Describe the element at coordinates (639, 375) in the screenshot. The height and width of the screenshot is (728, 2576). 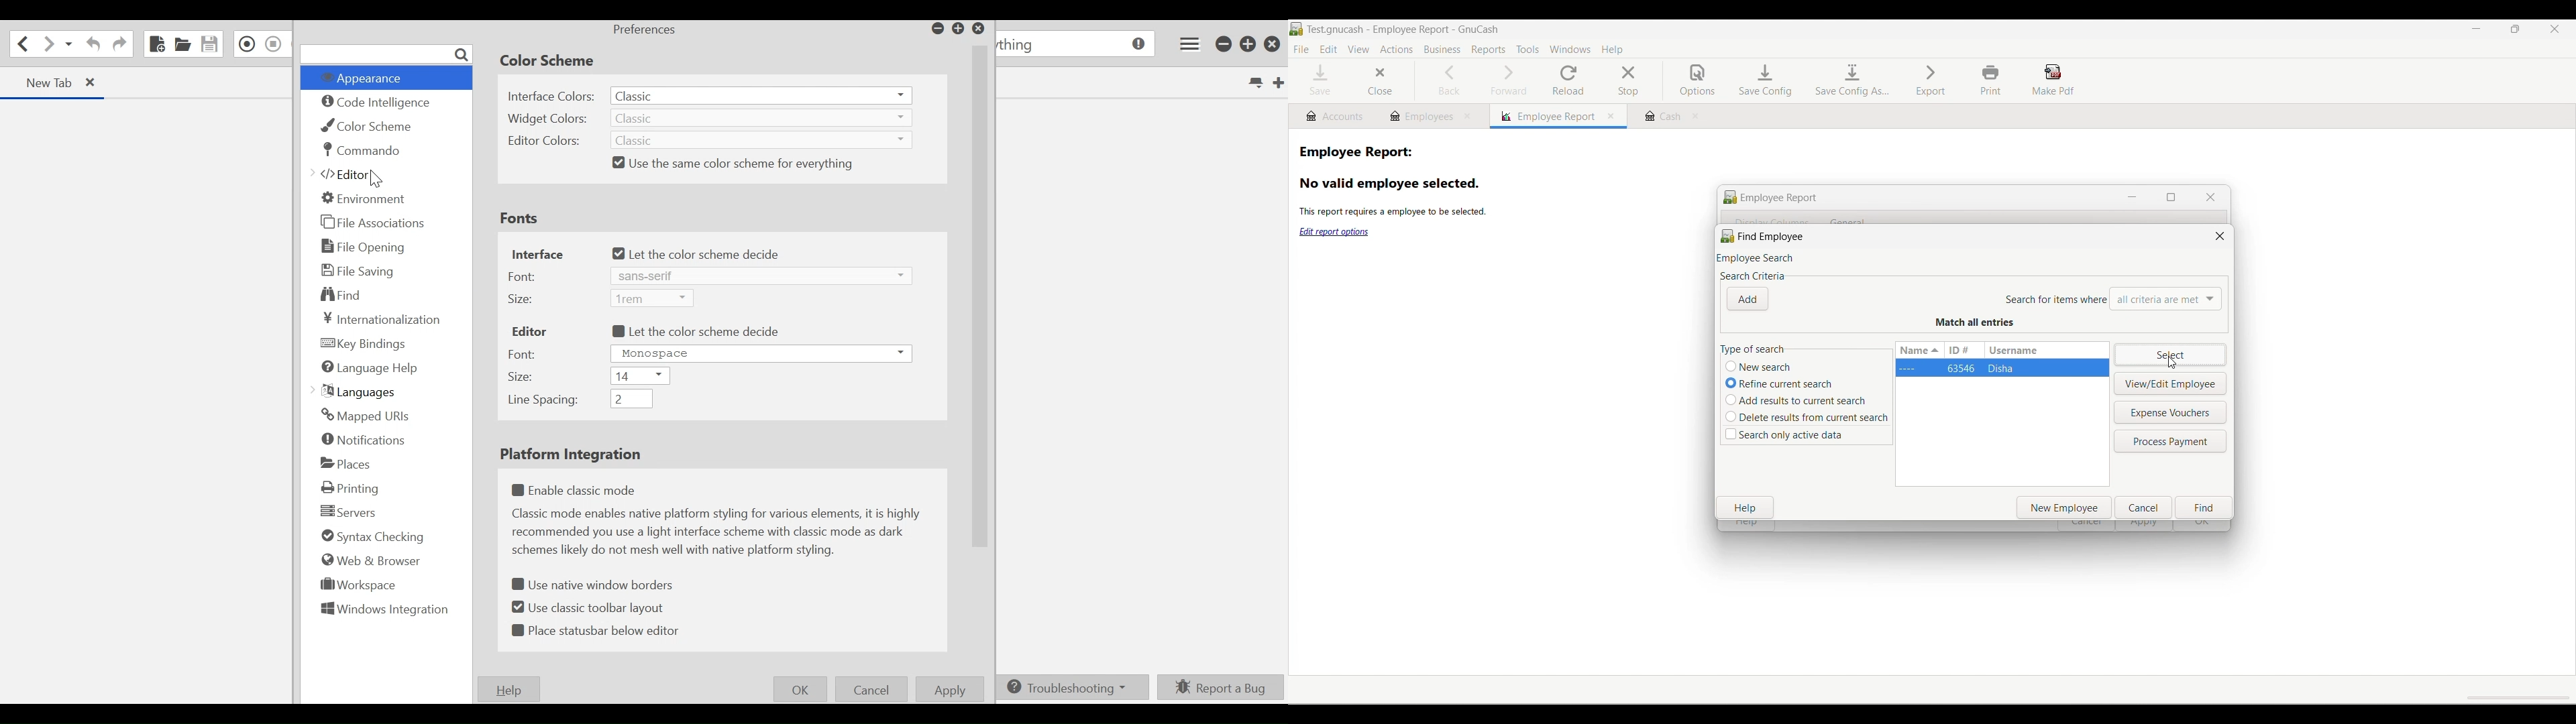
I see `14` at that location.